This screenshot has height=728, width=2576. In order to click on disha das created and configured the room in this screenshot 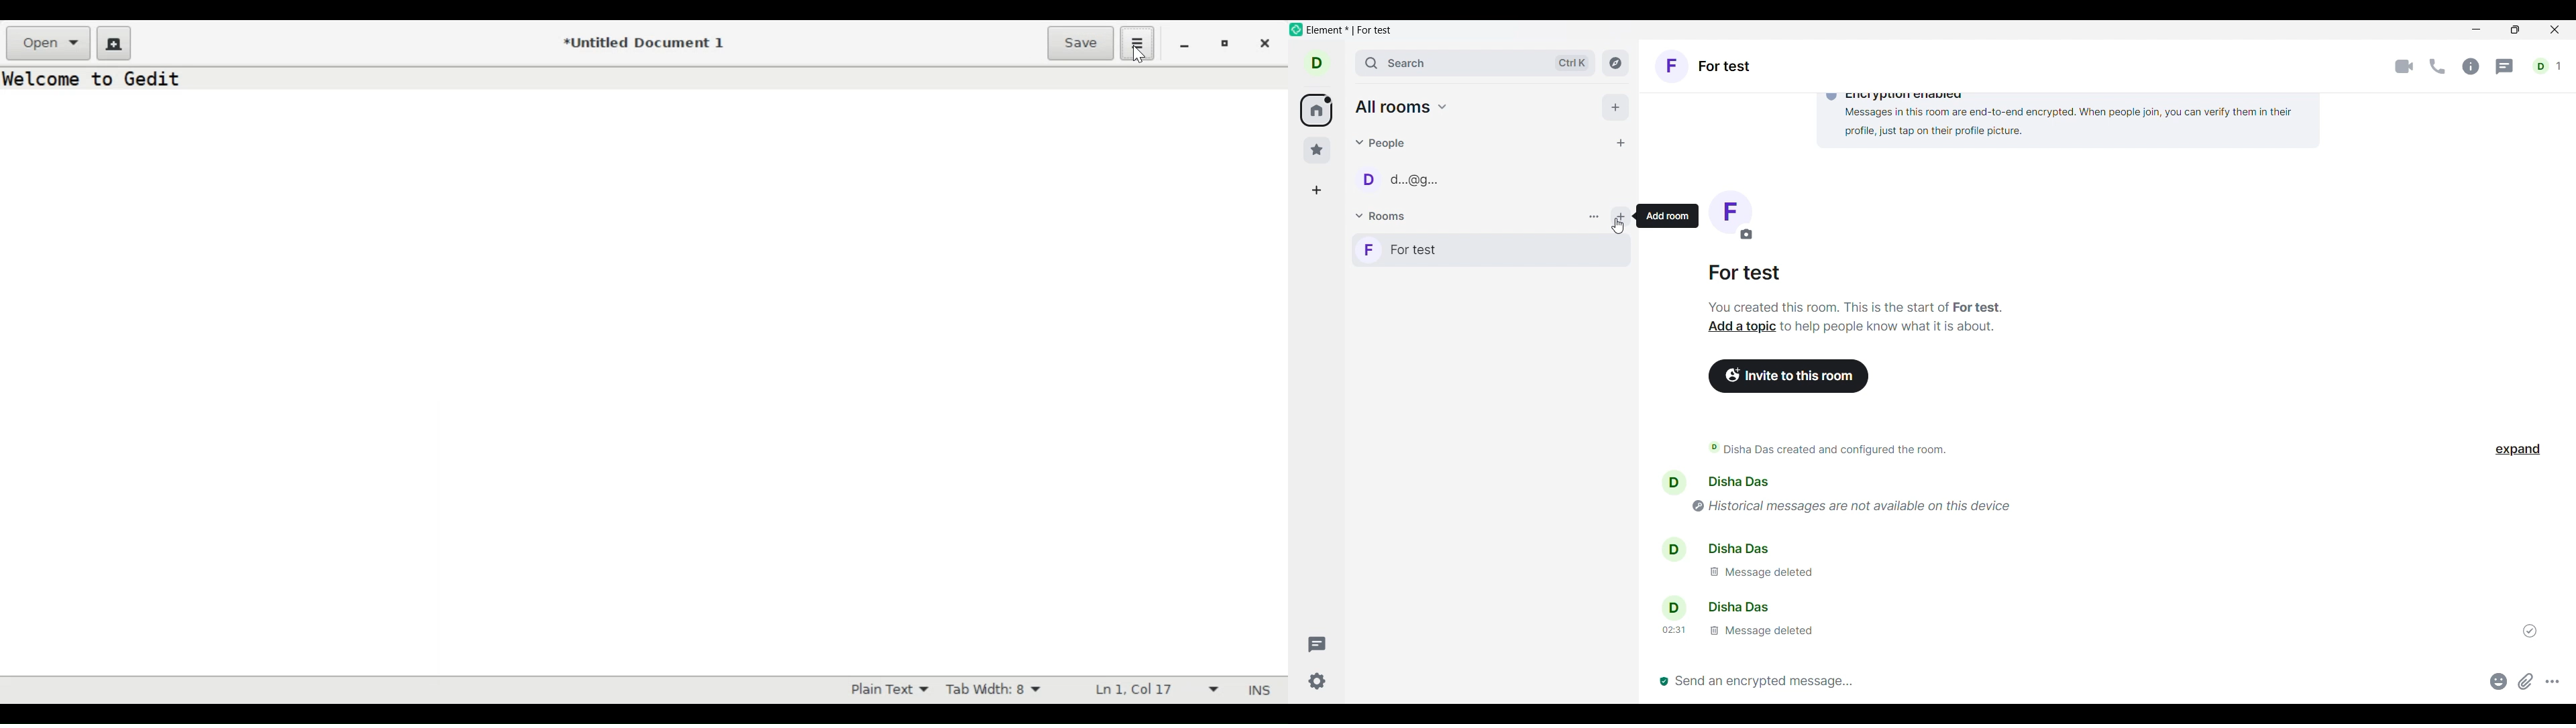, I will do `click(1828, 450)`.